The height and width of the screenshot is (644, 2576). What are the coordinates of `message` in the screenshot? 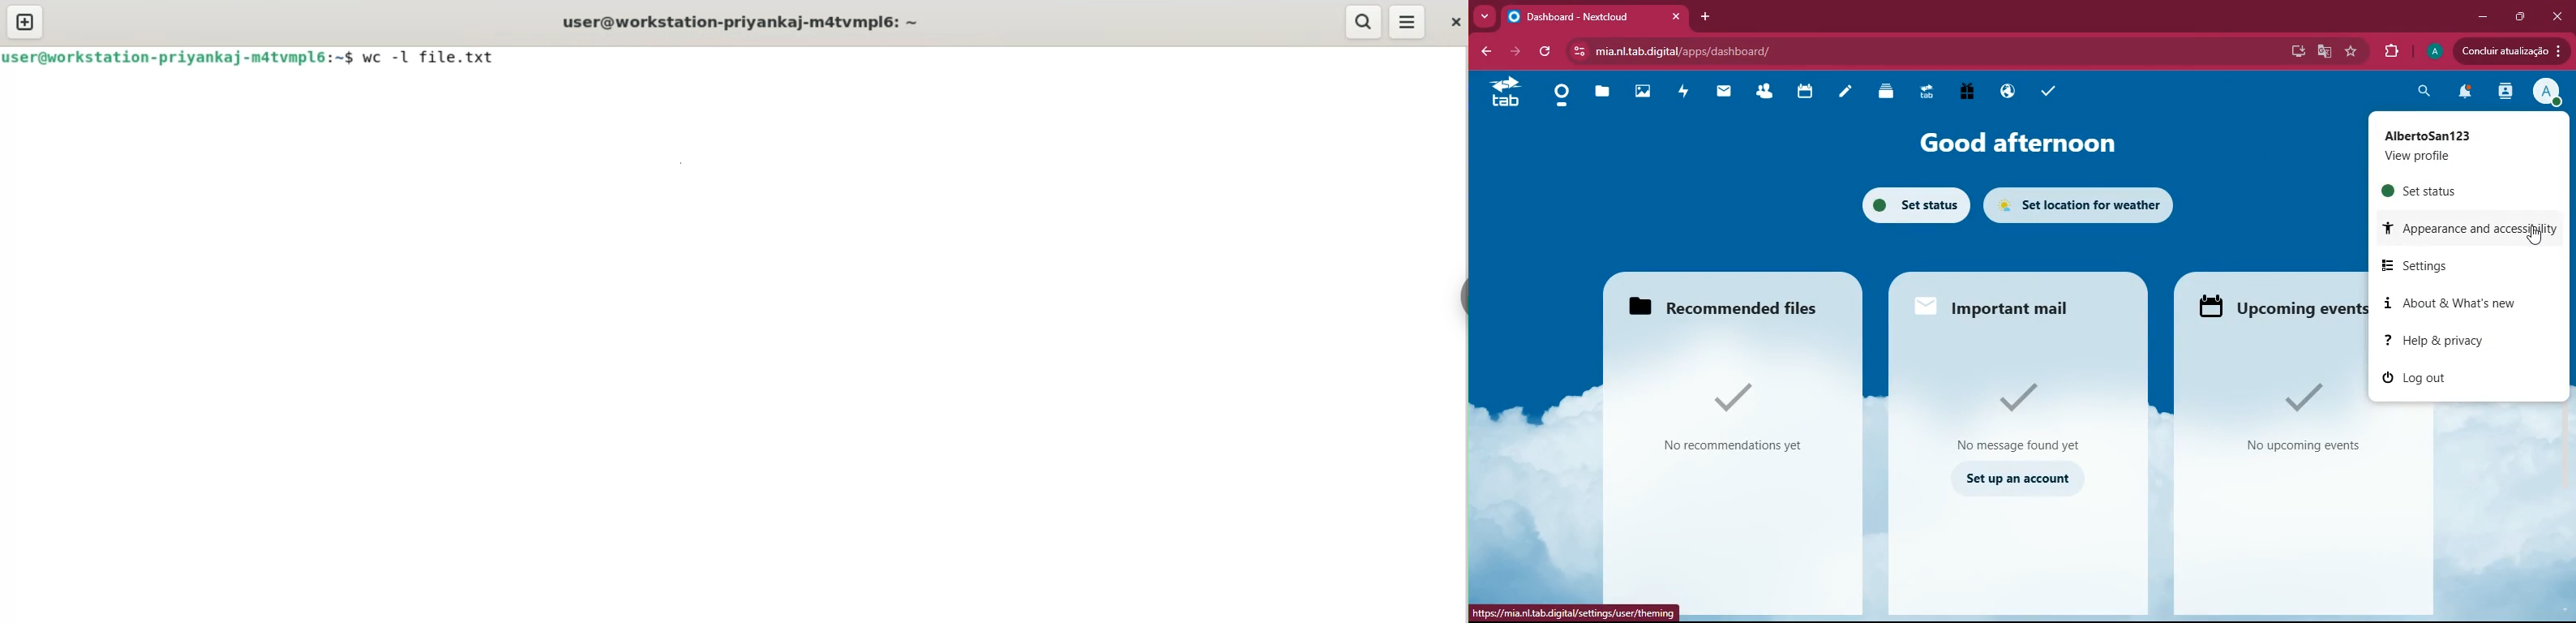 It's located at (2015, 416).